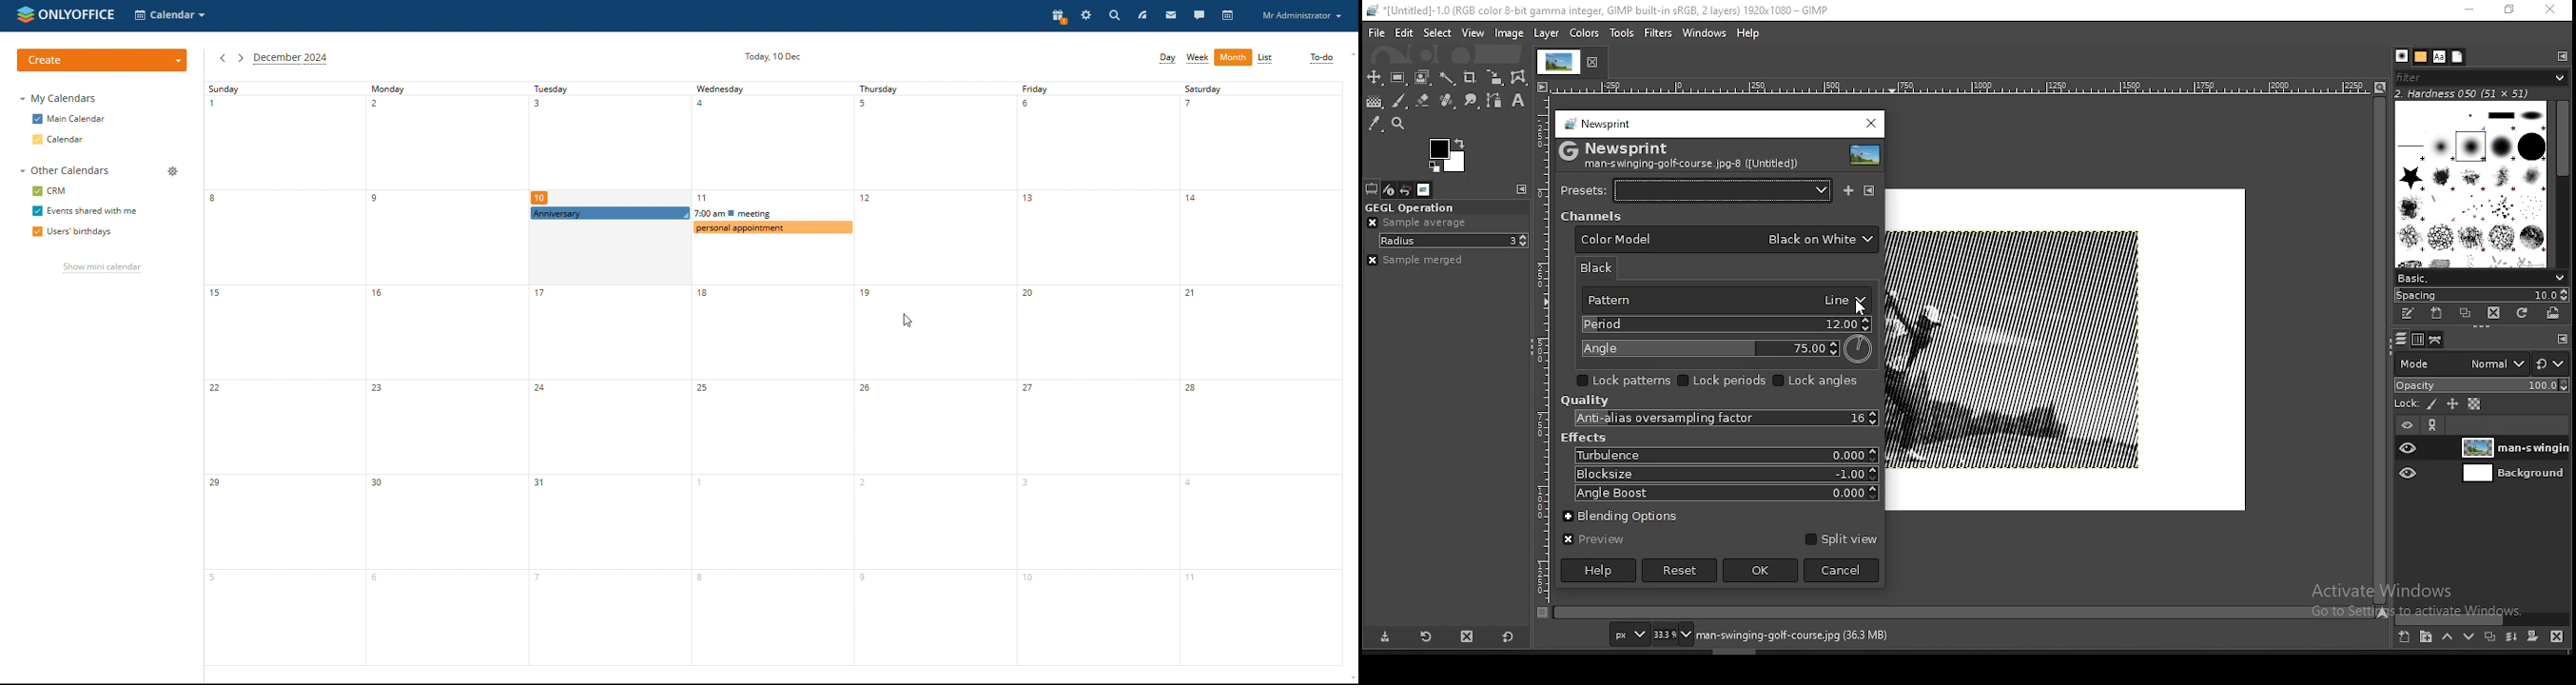 The image size is (2576, 700). What do you see at coordinates (1424, 636) in the screenshot?
I see `restore tool preset` at bounding box center [1424, 636].